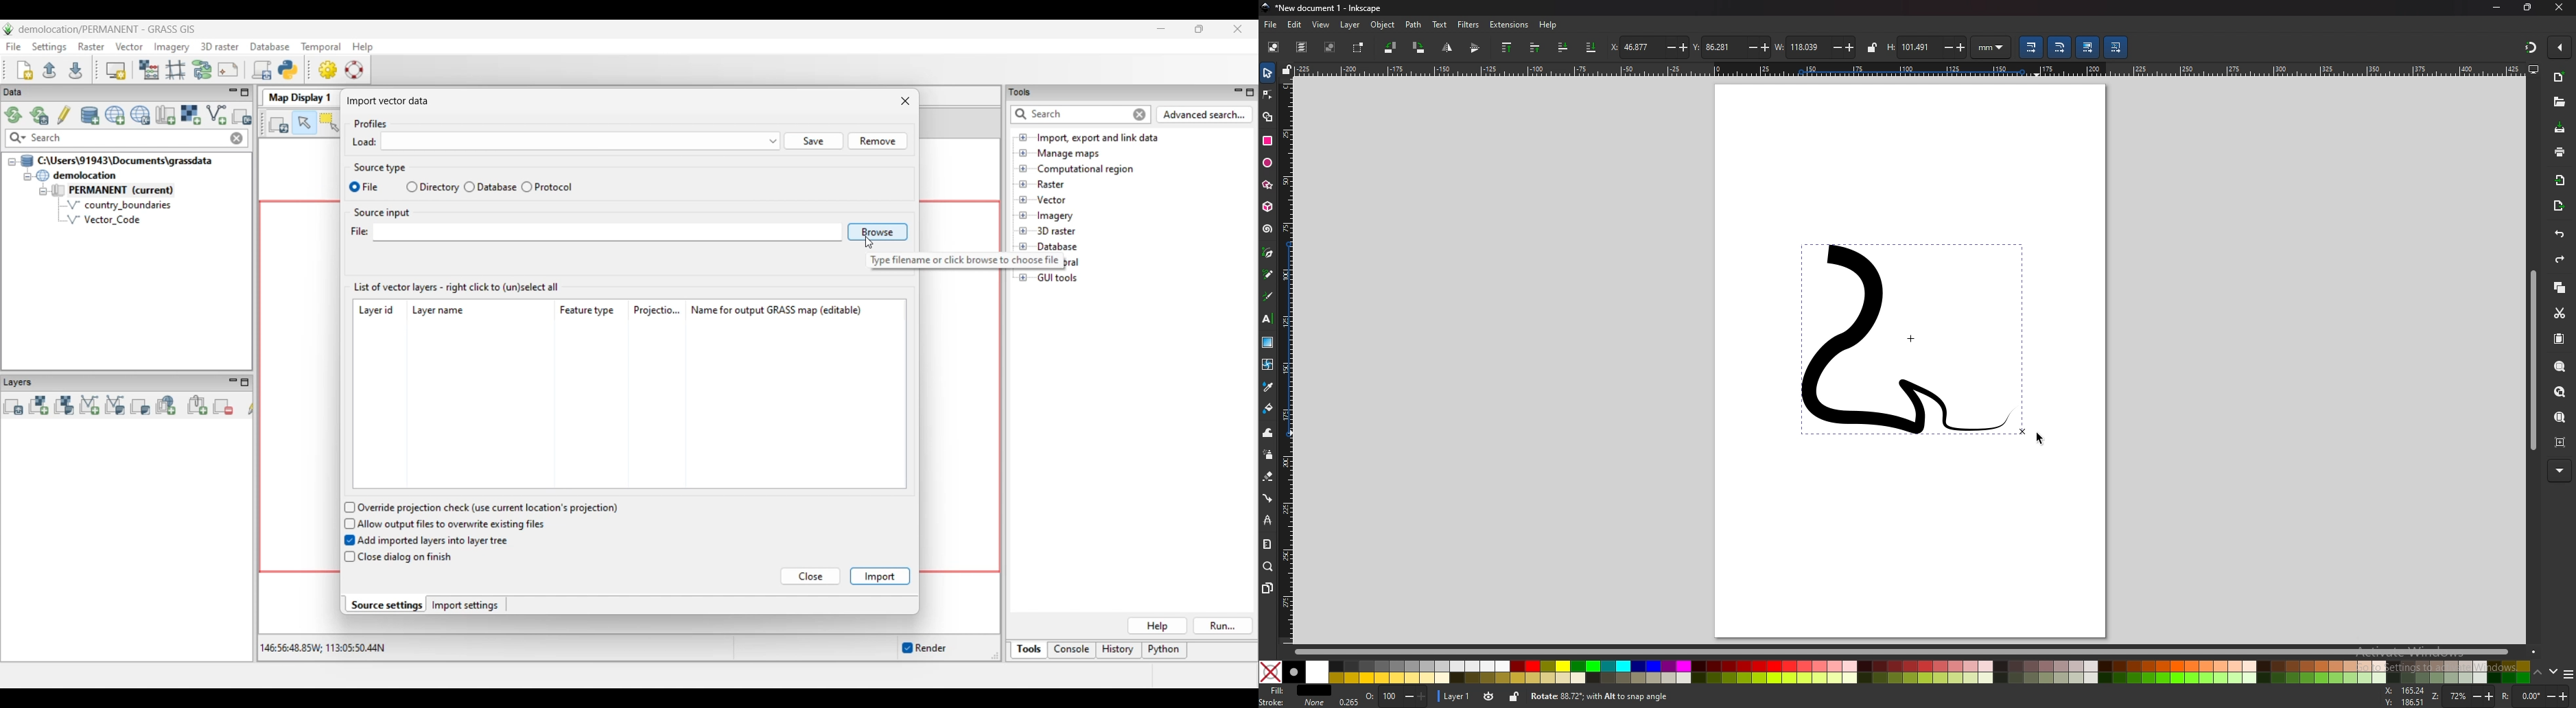  I want to click on mesh, so click(1267, 363).